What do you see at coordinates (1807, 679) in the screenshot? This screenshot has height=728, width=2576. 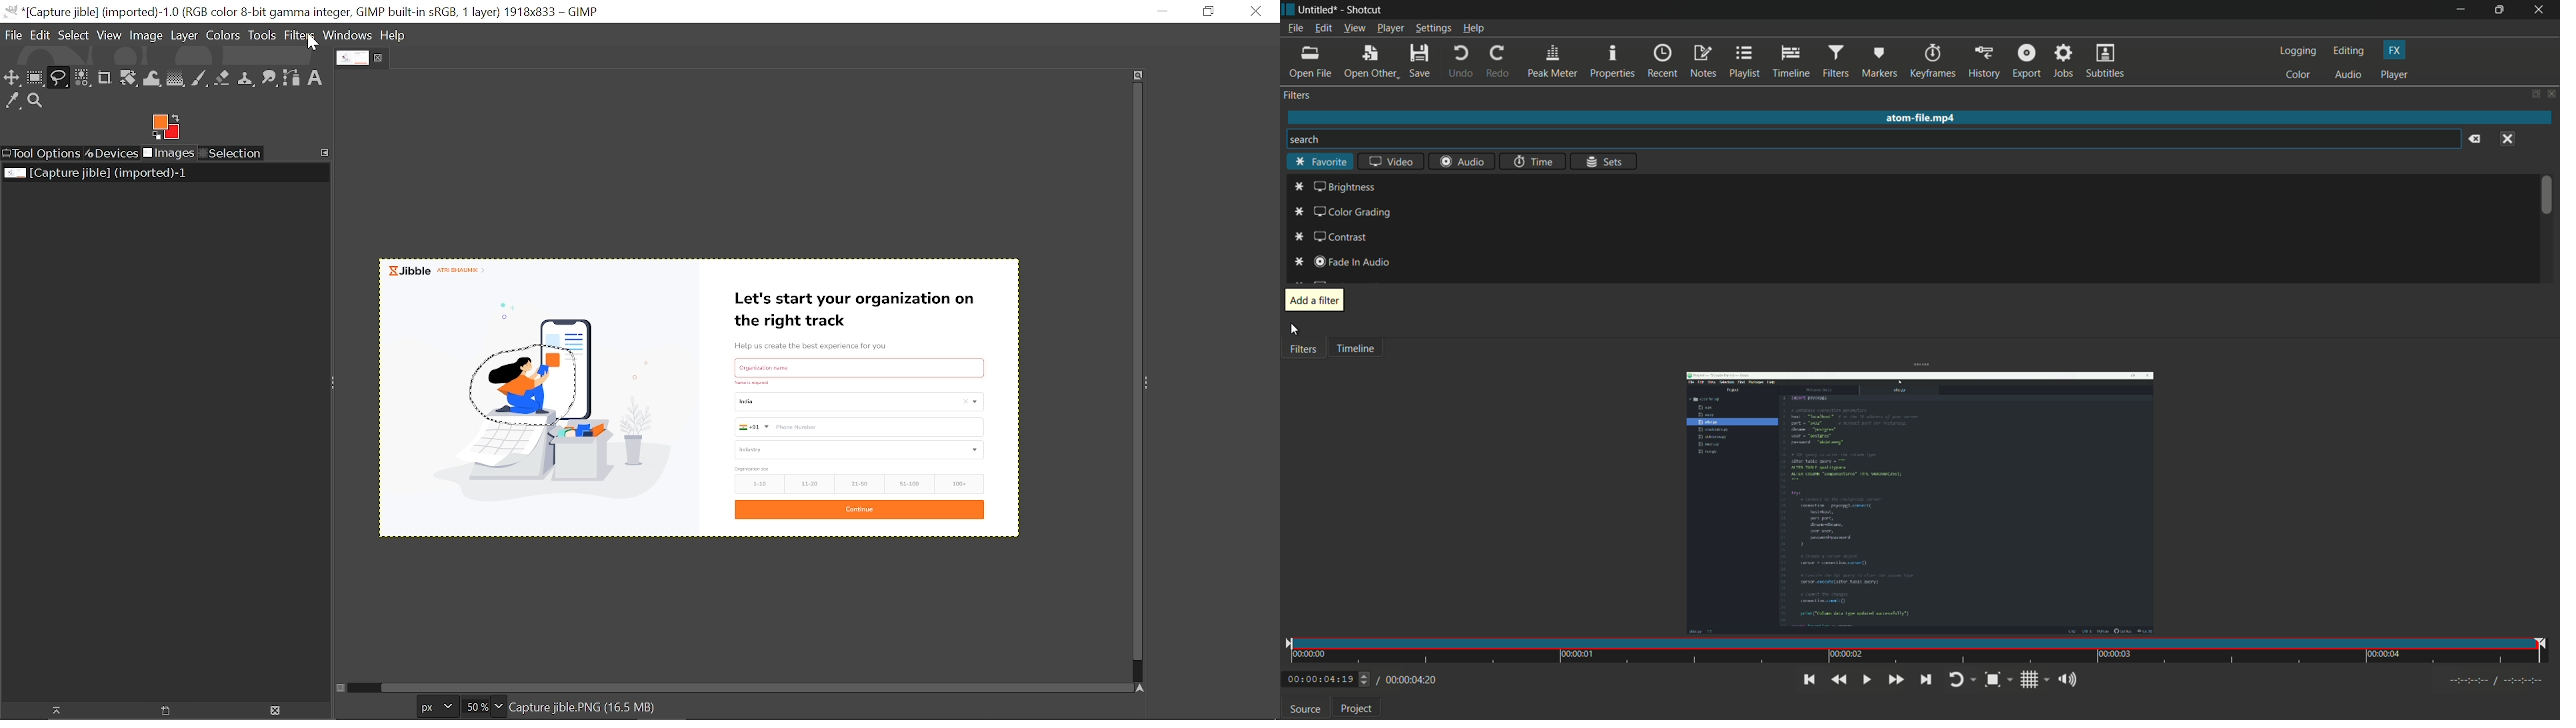 I see `skip to the previous point` at bounding box center [1807, 679].